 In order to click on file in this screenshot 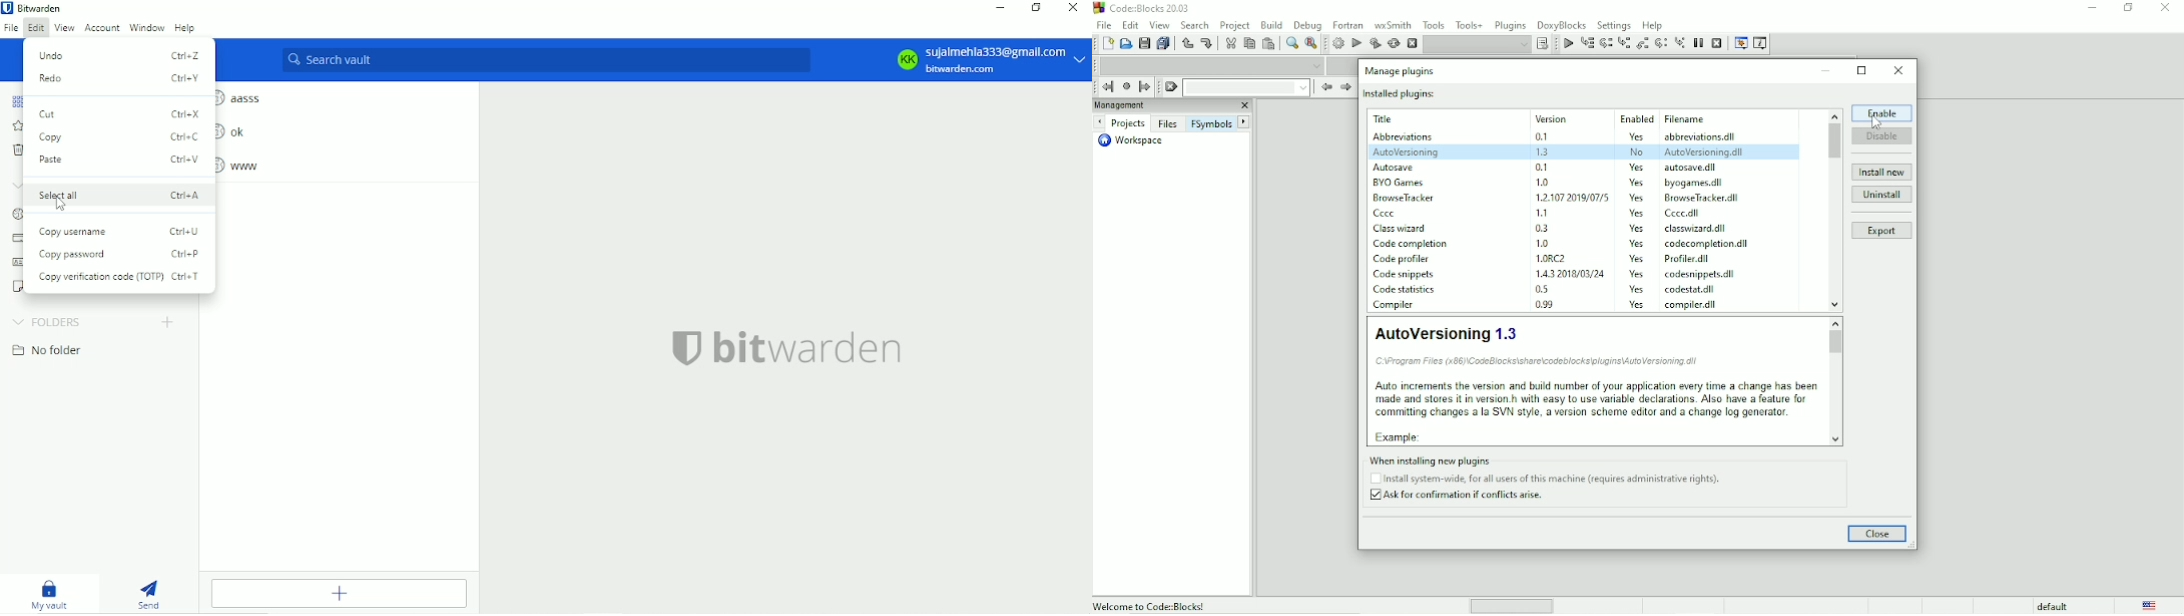, I will do `click(1691, 290)`.